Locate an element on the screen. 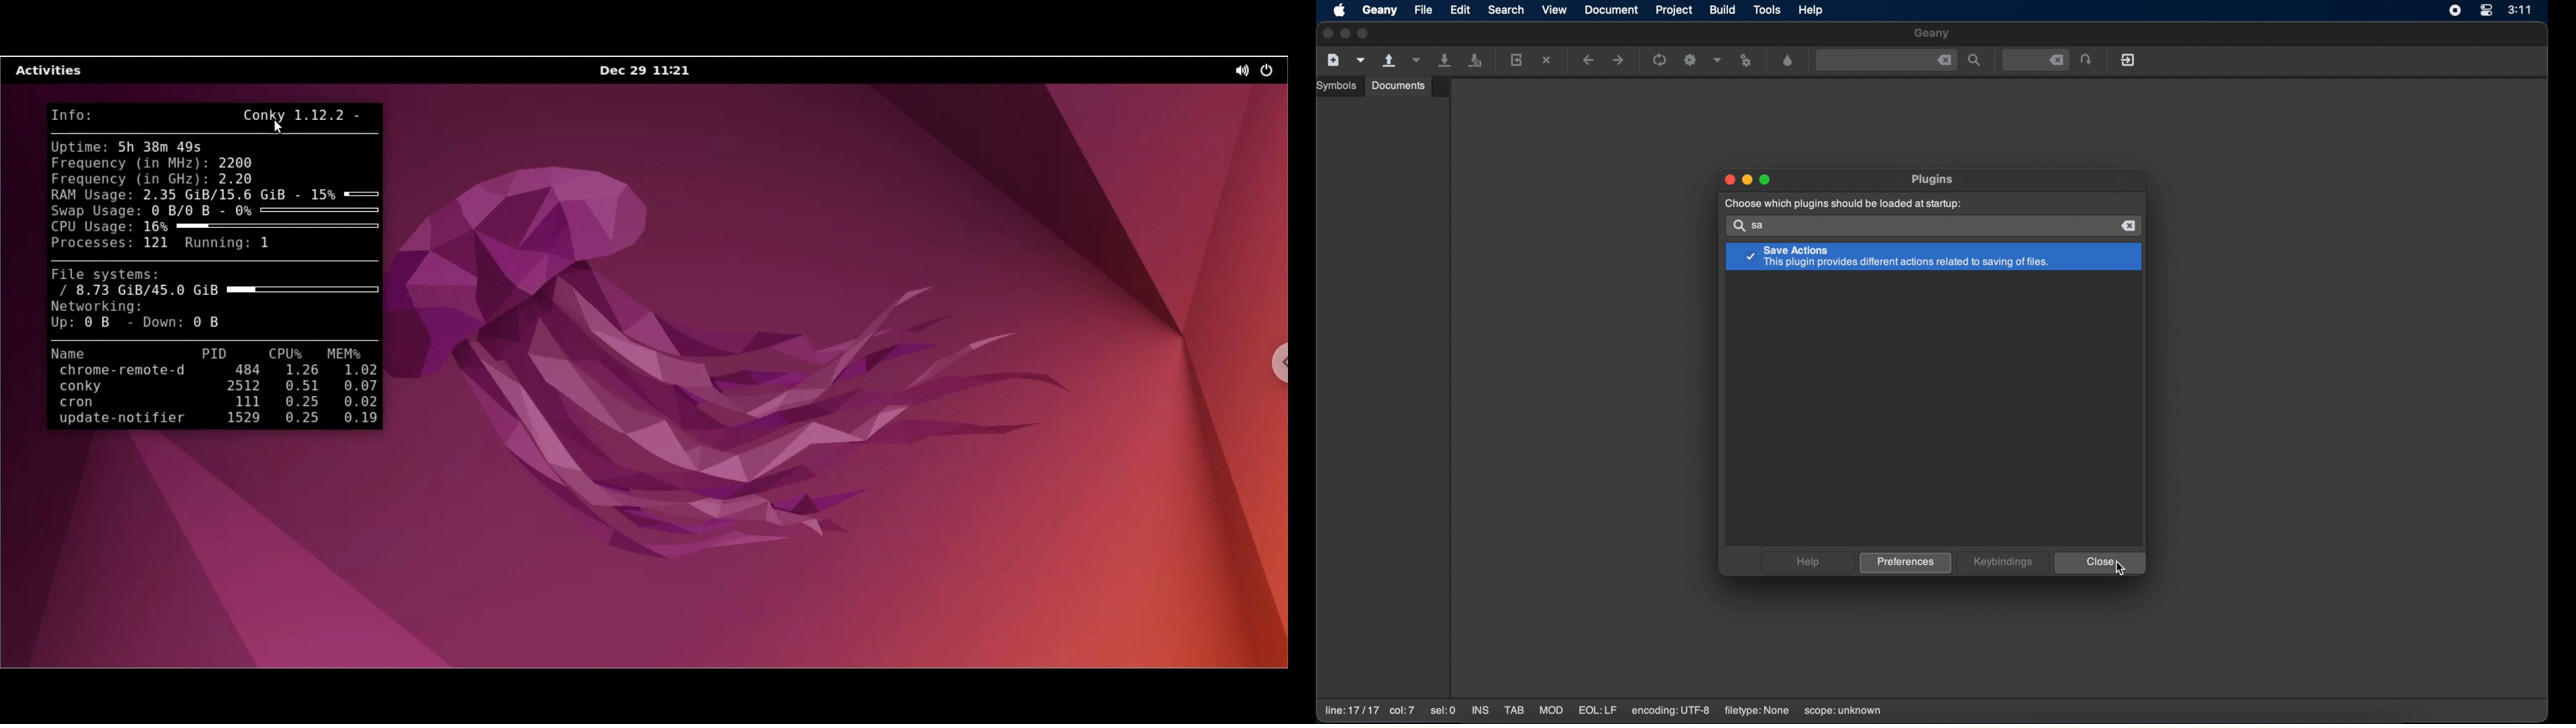 Image resolution: width=2576 pixels, height=728 pixels. edit is located at coordinates (1460, 9).